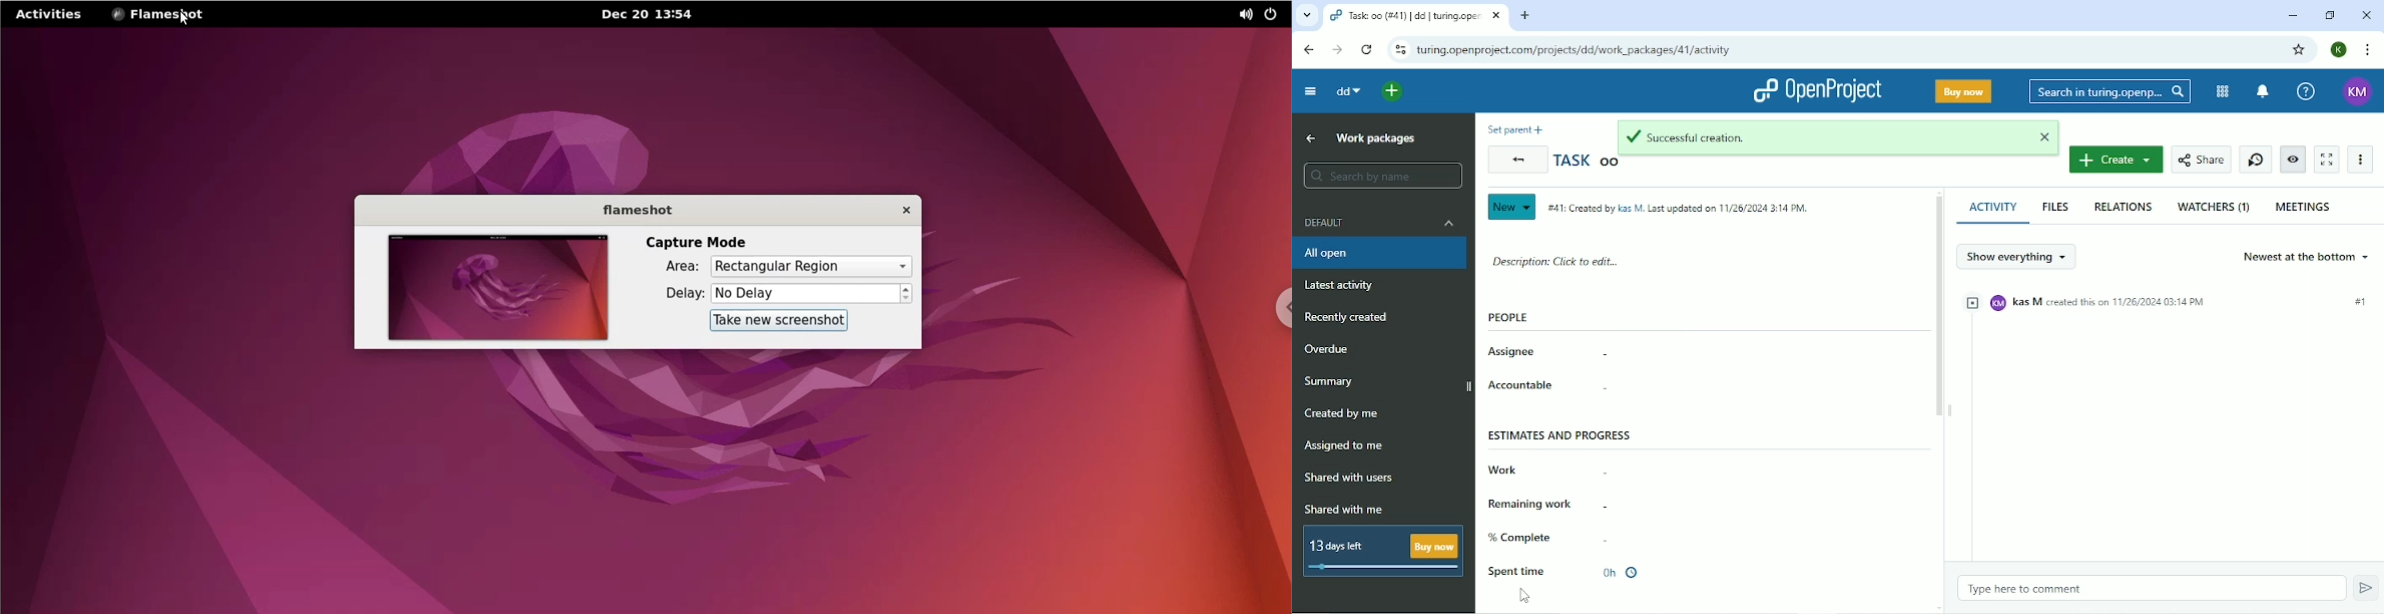 The width and height of the screenshot is (2408, 616). Describe the element at coordinates (1530, 18) in the screenshot. I see `new tab` at that location.